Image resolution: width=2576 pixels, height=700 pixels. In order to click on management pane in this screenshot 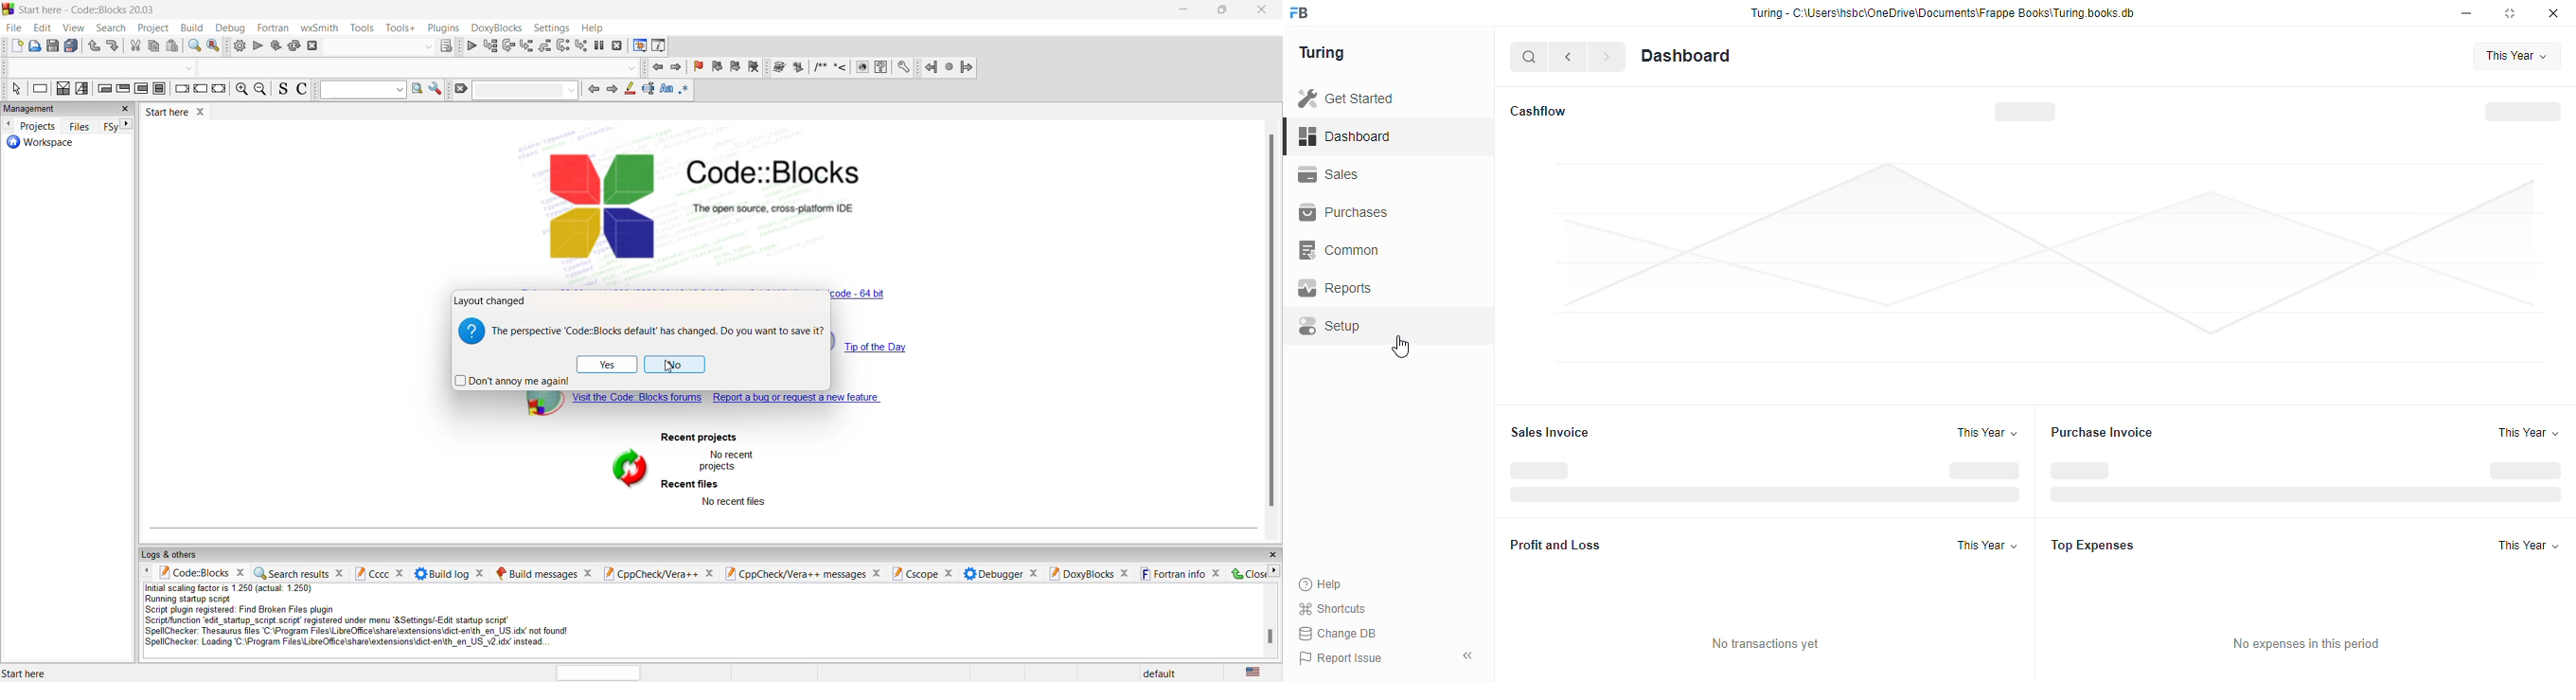, I will do `click(71, 109)`.